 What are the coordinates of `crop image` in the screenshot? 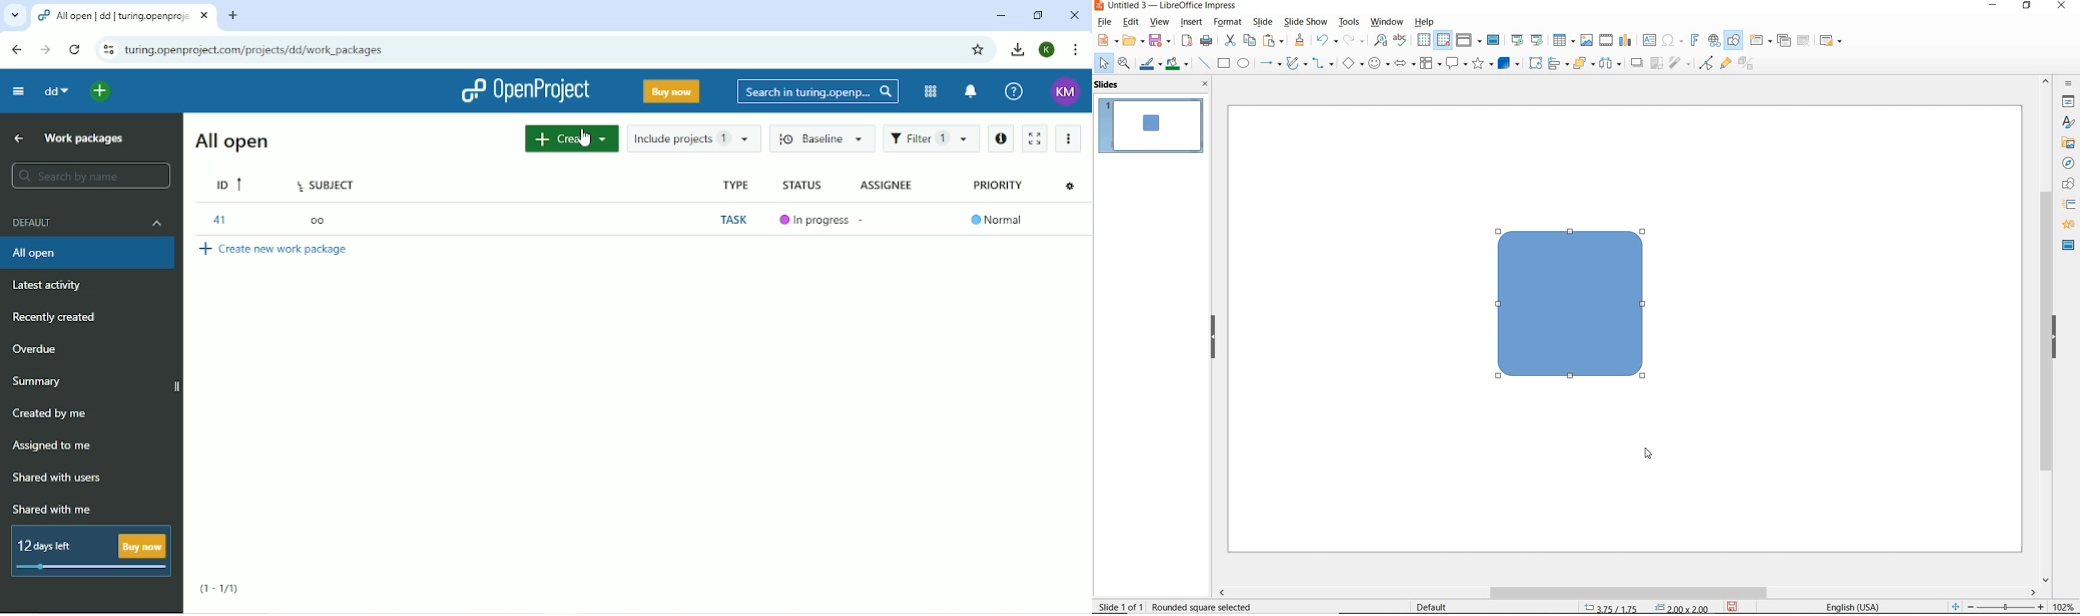 It's located at (1657, 64).